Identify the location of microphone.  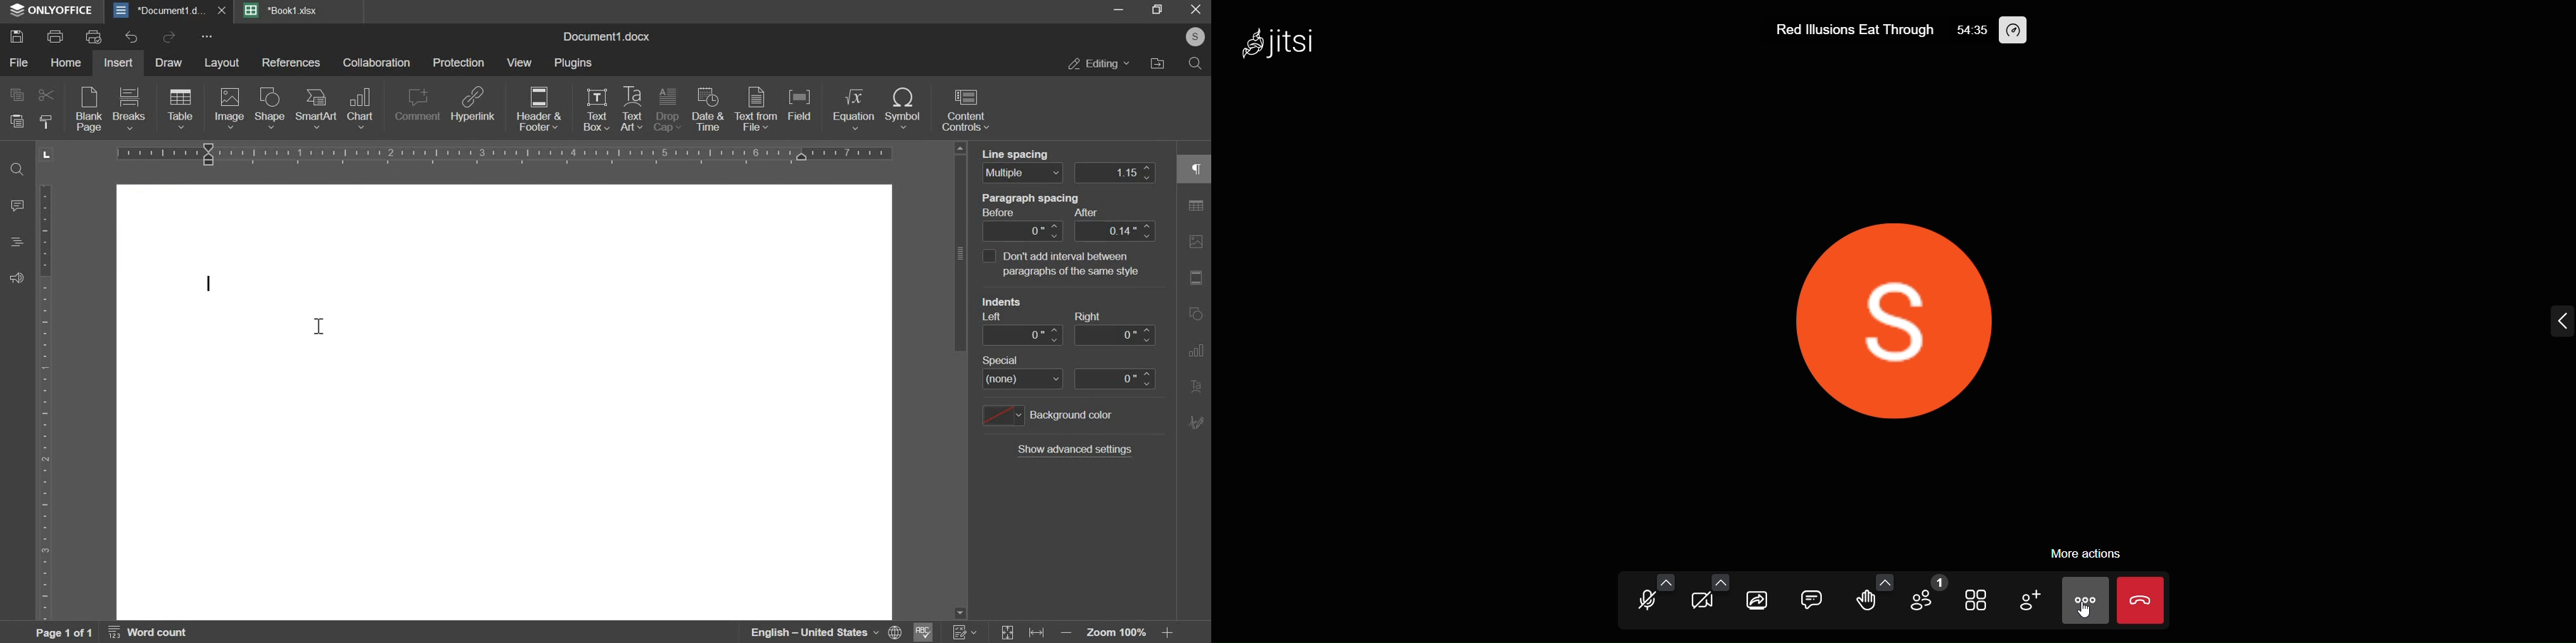
(1646, 602).